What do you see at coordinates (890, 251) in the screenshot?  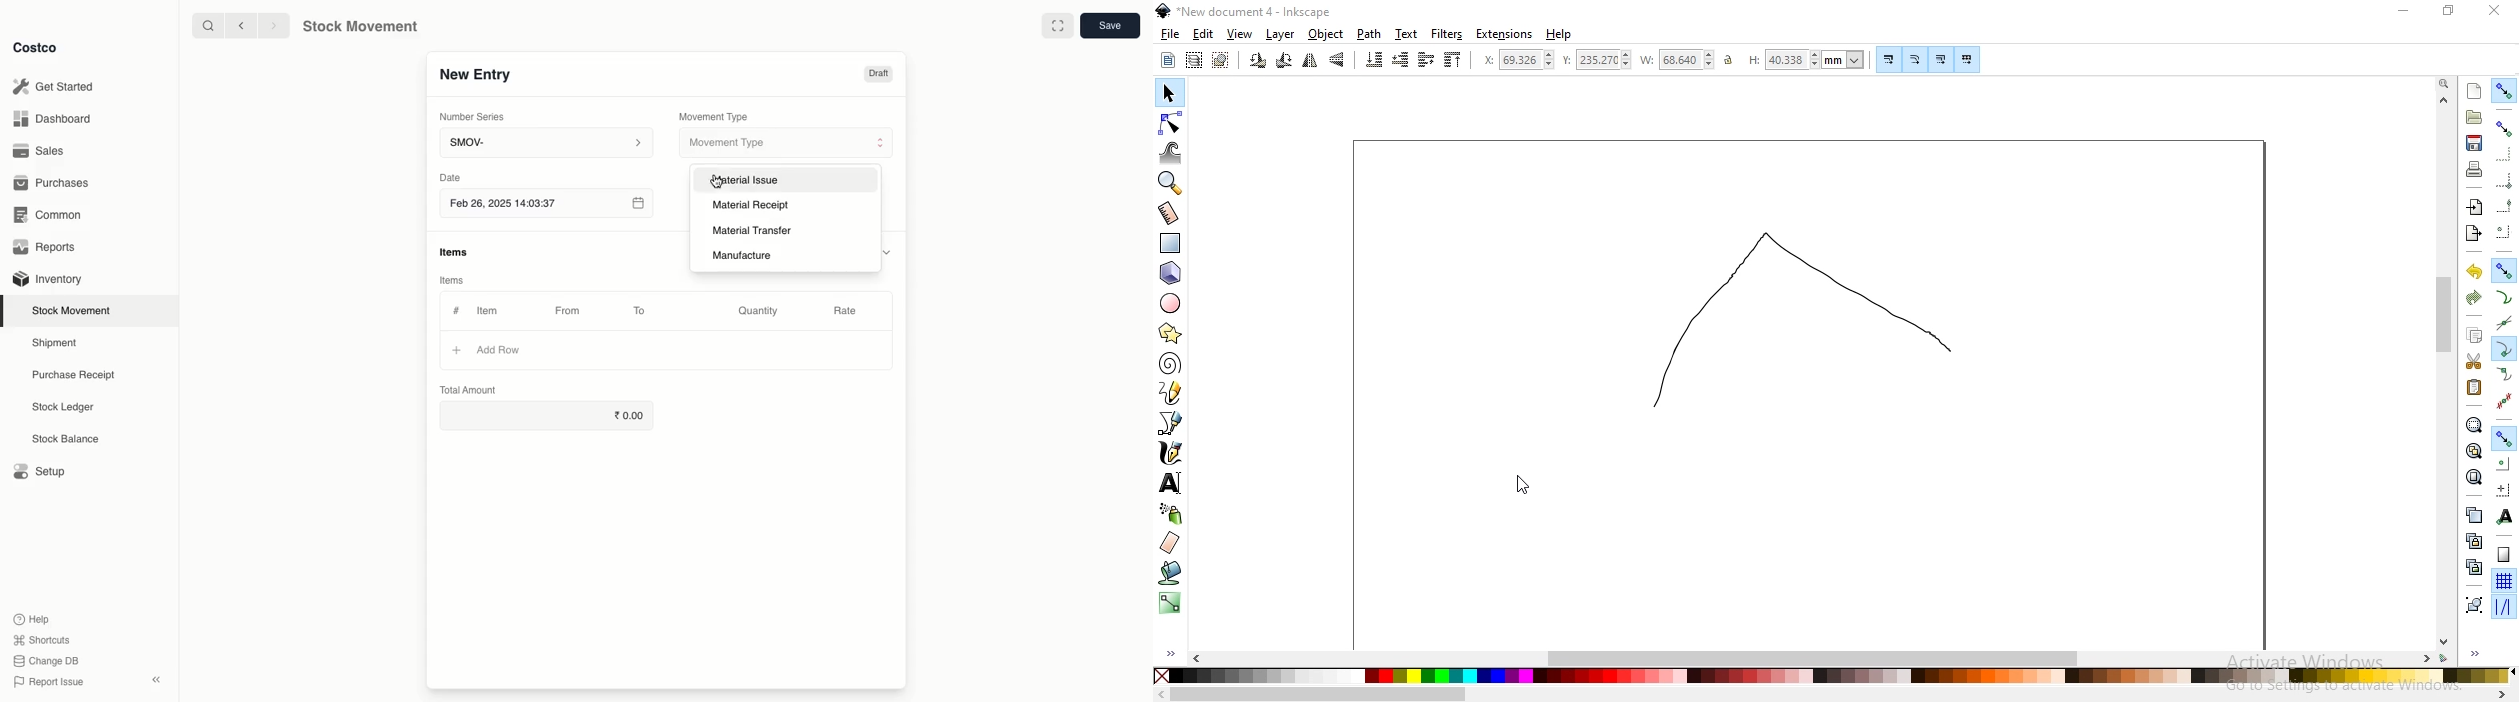 I see `hide` at bounding box center [890, 251].